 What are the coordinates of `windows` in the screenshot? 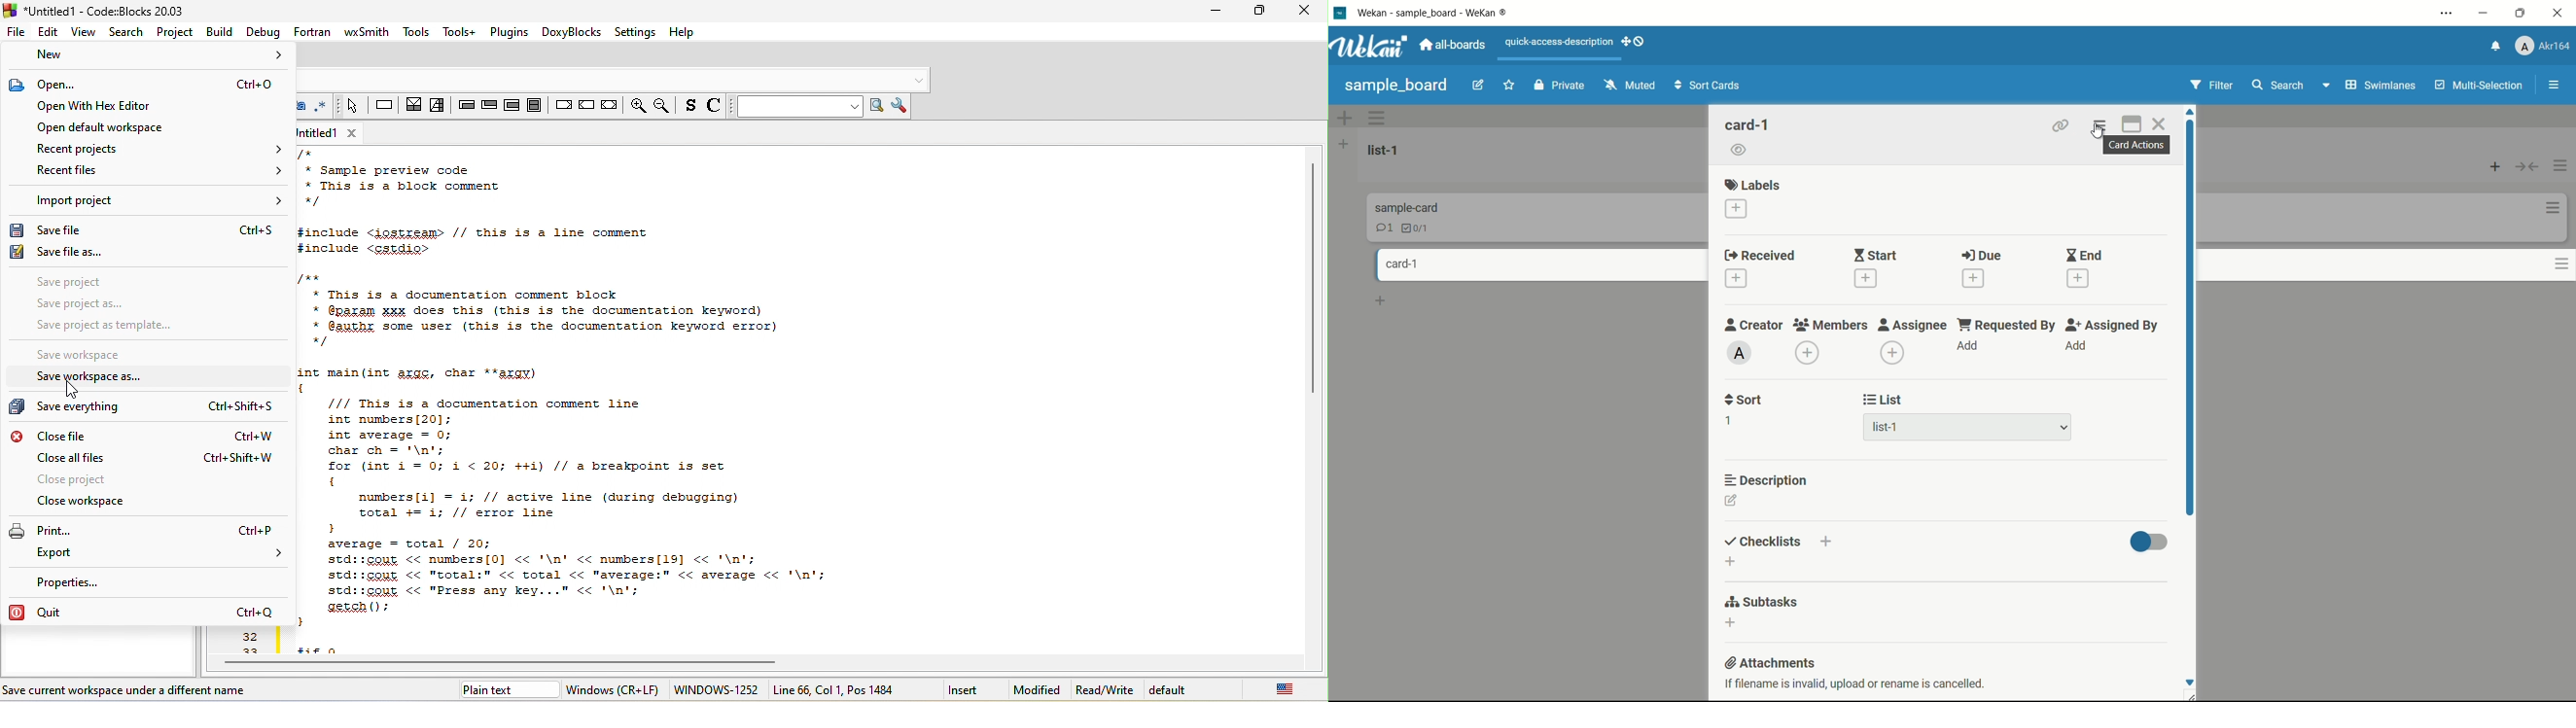 It's located at (611, 690).